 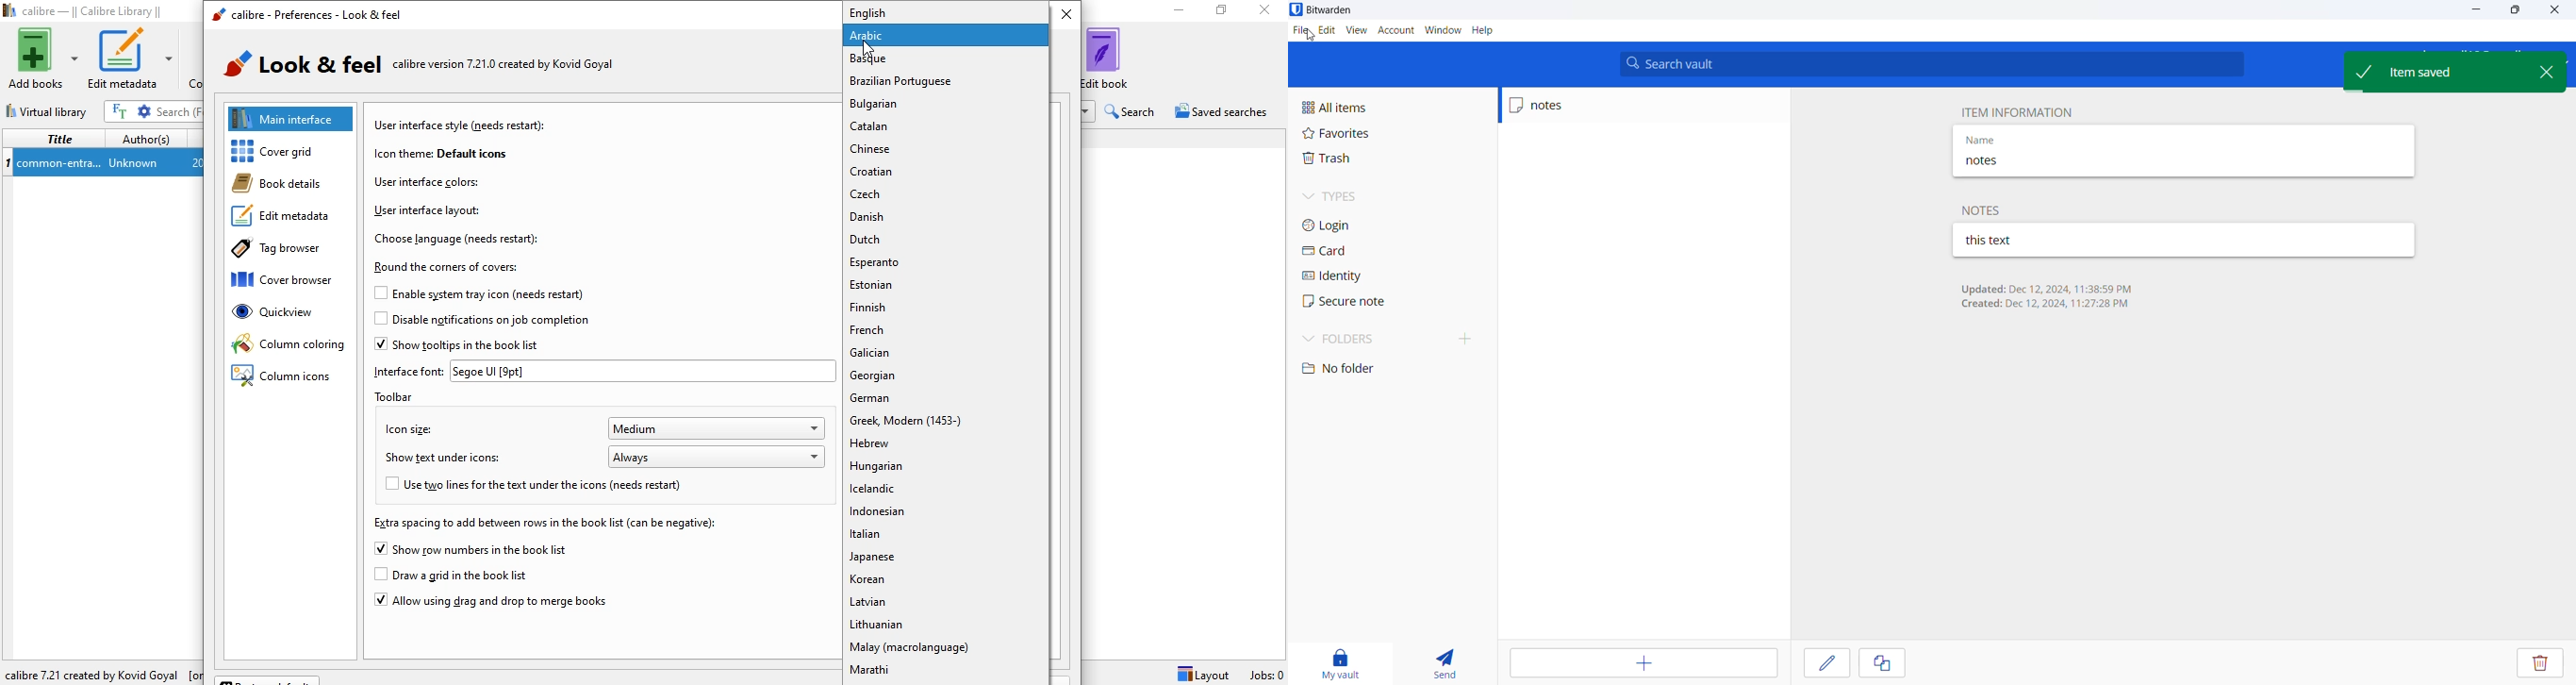 What do you see at coordinates (1985, 210) in the screenshot?
I see `notes` at bounding box center [1985, 210].